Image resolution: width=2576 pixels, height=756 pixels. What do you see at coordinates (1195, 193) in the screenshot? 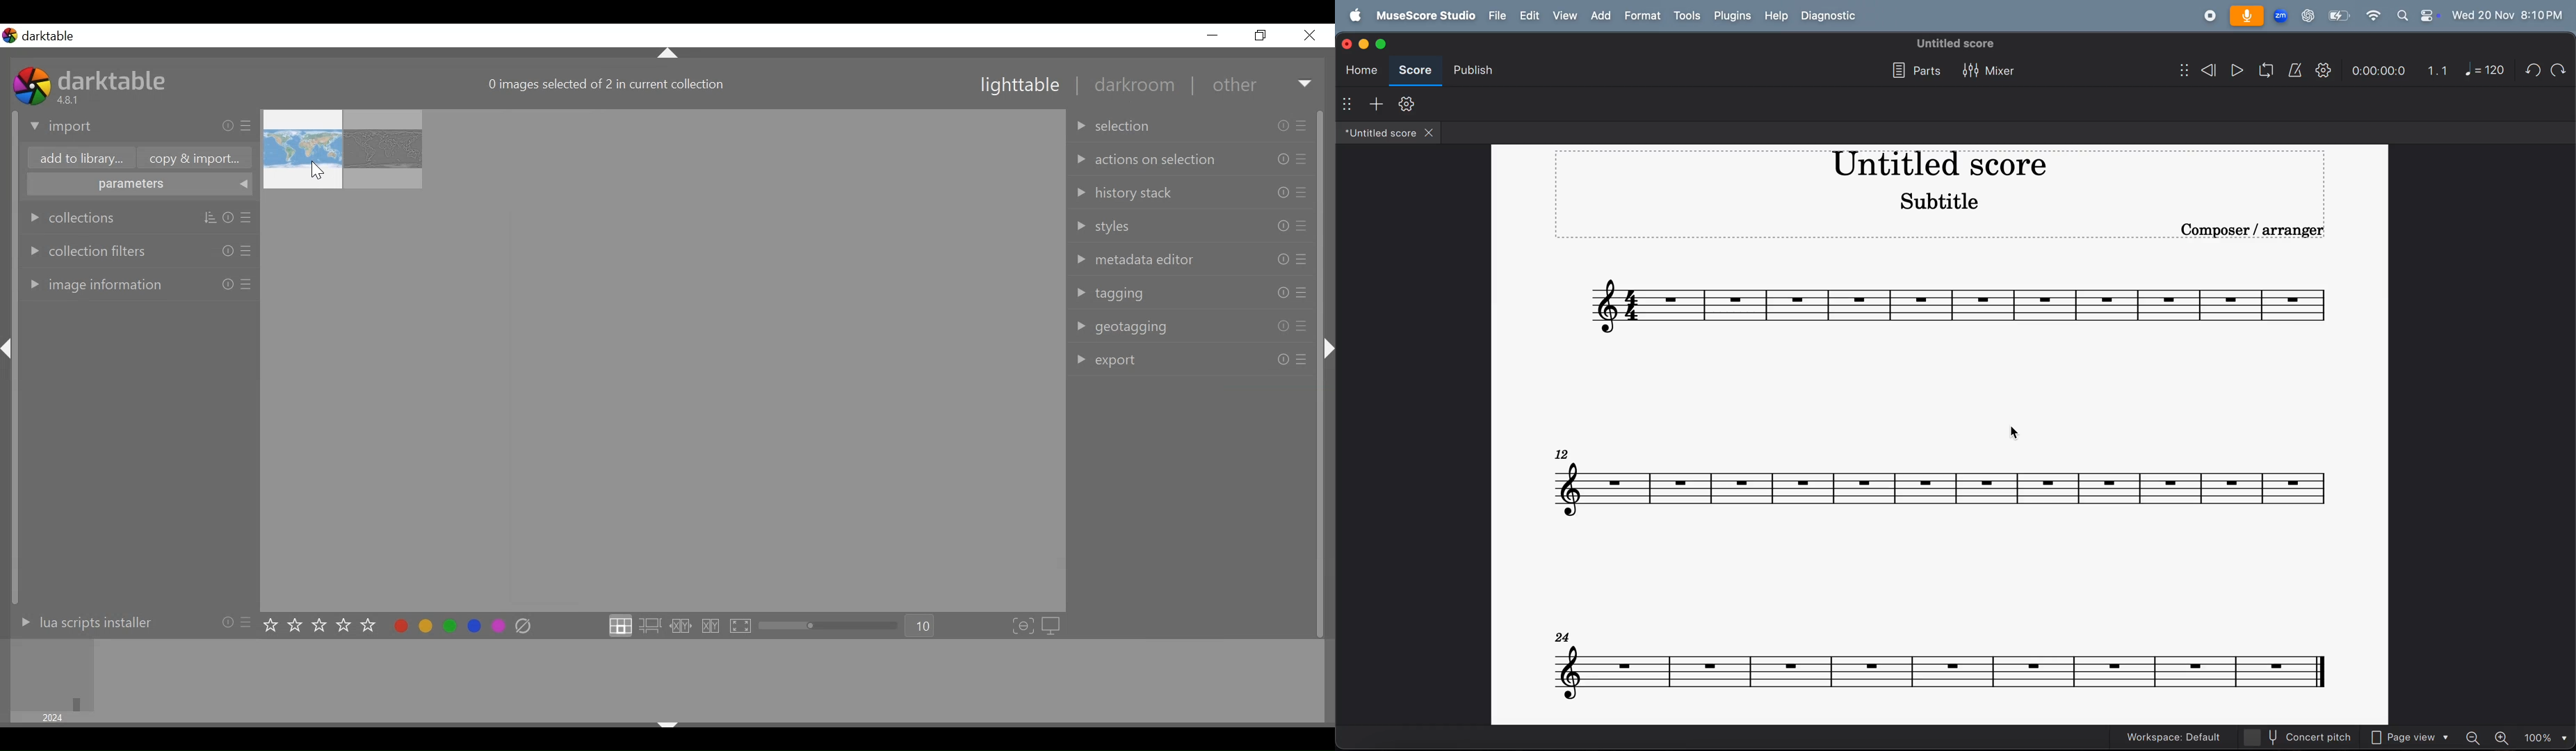
I see `history stack` at bounding box center [1195, 193].